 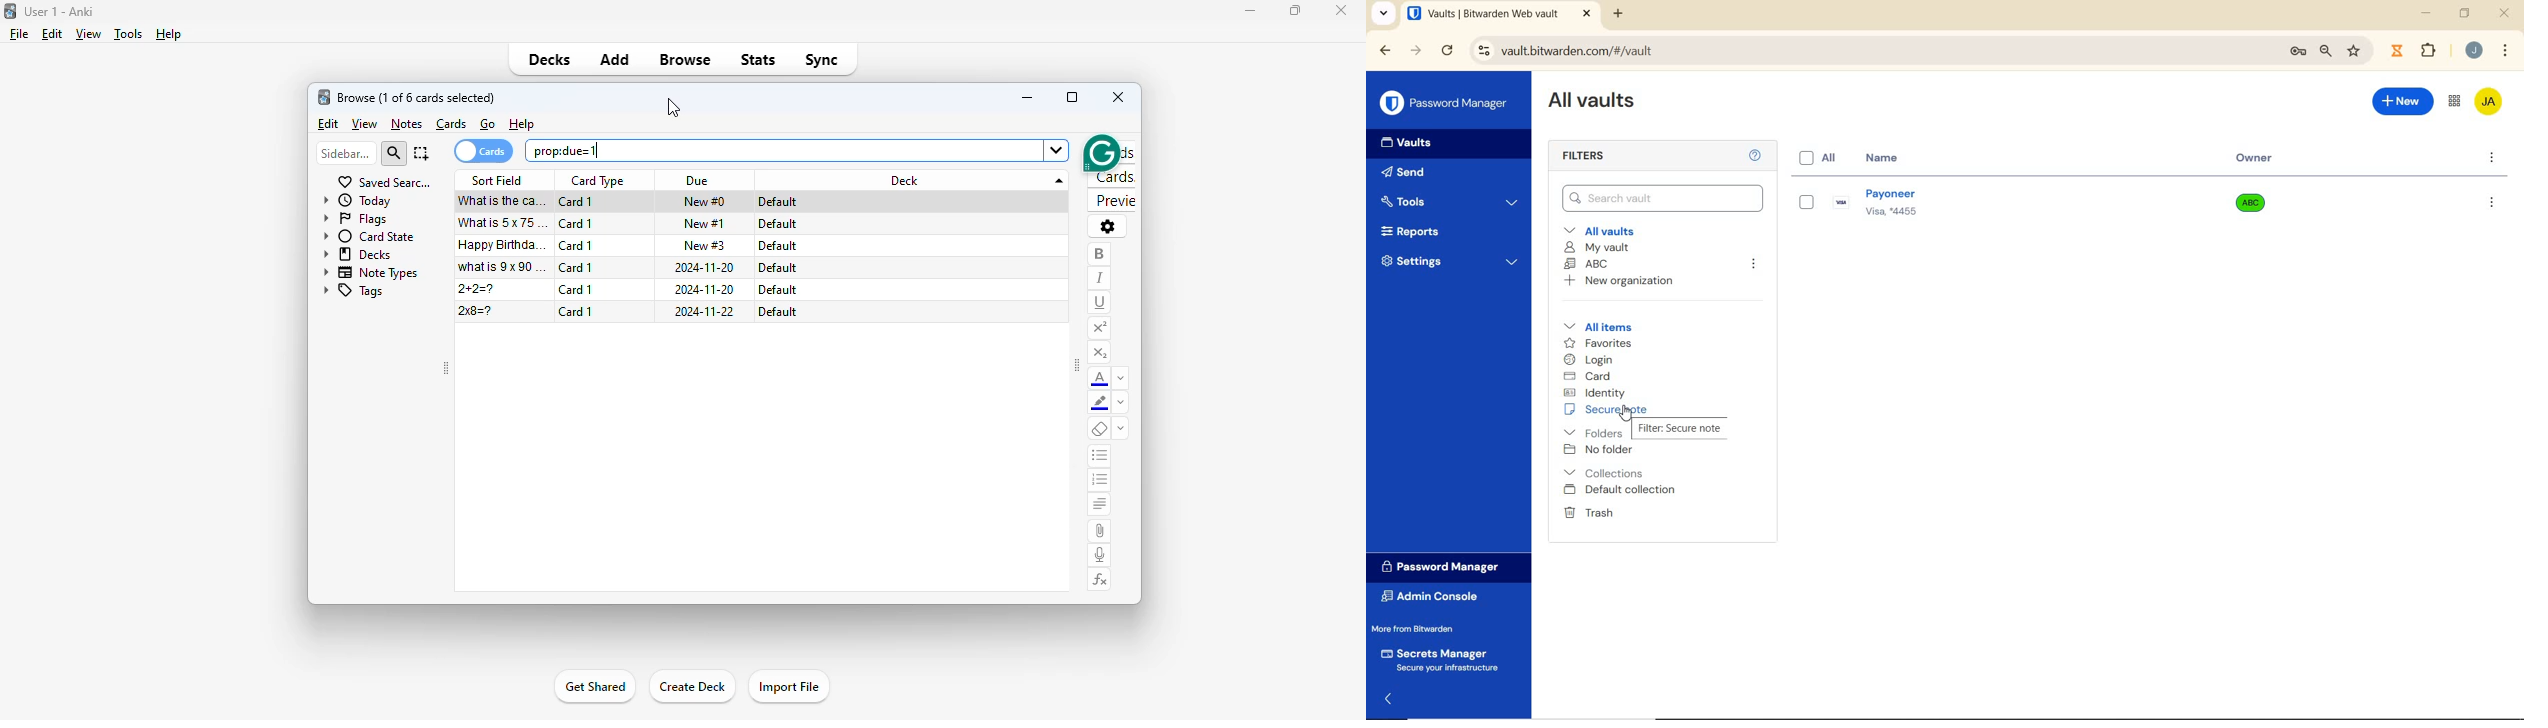 I want to click on maximize, so click(x=1072, y=96).